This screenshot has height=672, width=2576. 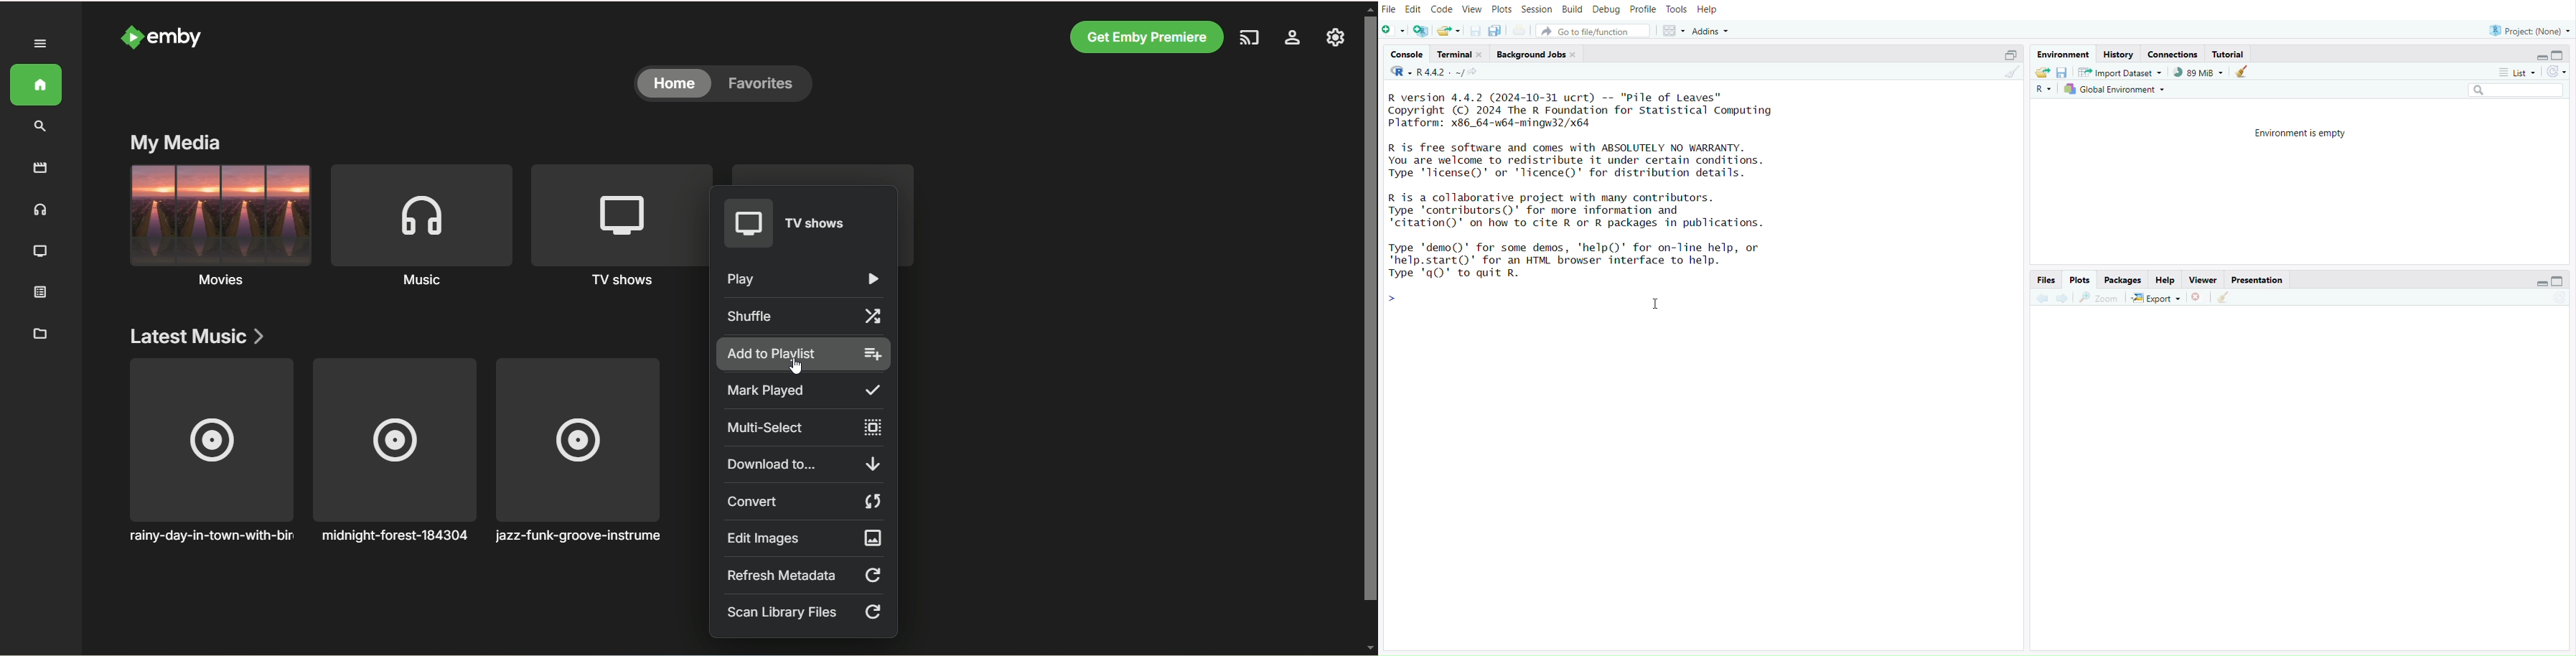 What do you see at coordinates (2082, 278) in the screenshot?
I see `Plots` at bounding box center [2082, 278].